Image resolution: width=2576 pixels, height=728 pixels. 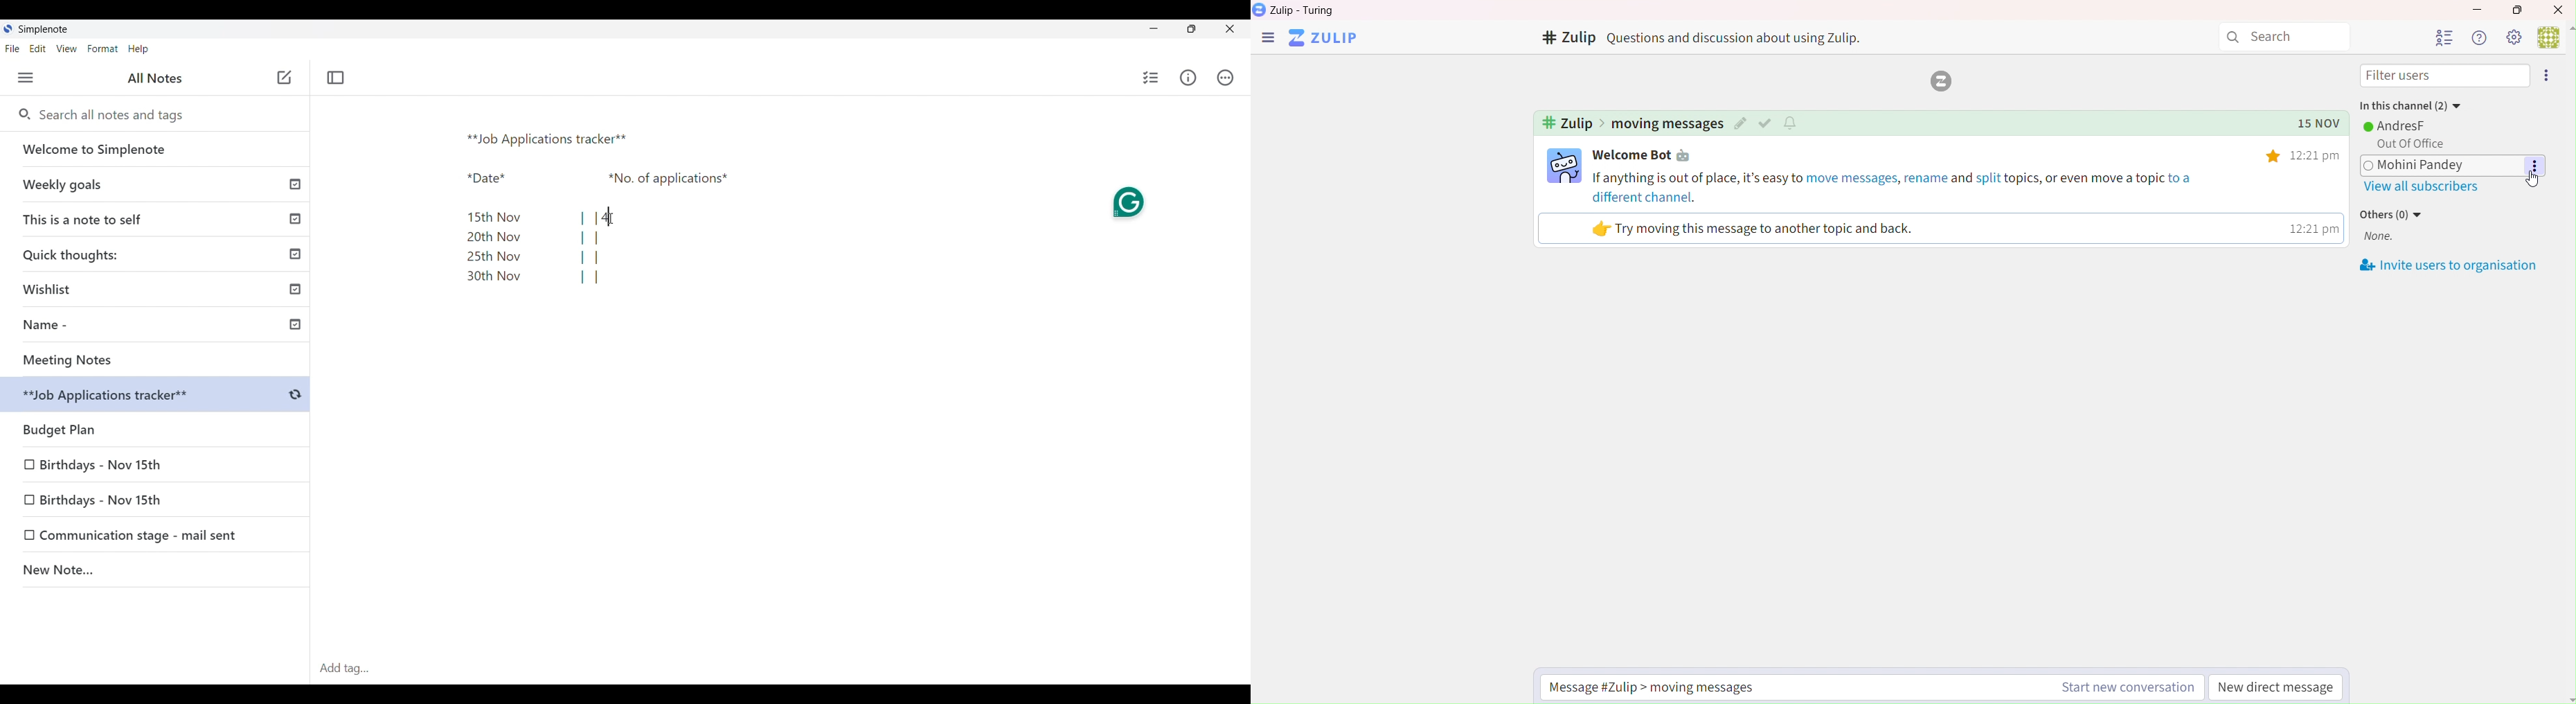 I want to click on Close, so click(x=2559, y=9).